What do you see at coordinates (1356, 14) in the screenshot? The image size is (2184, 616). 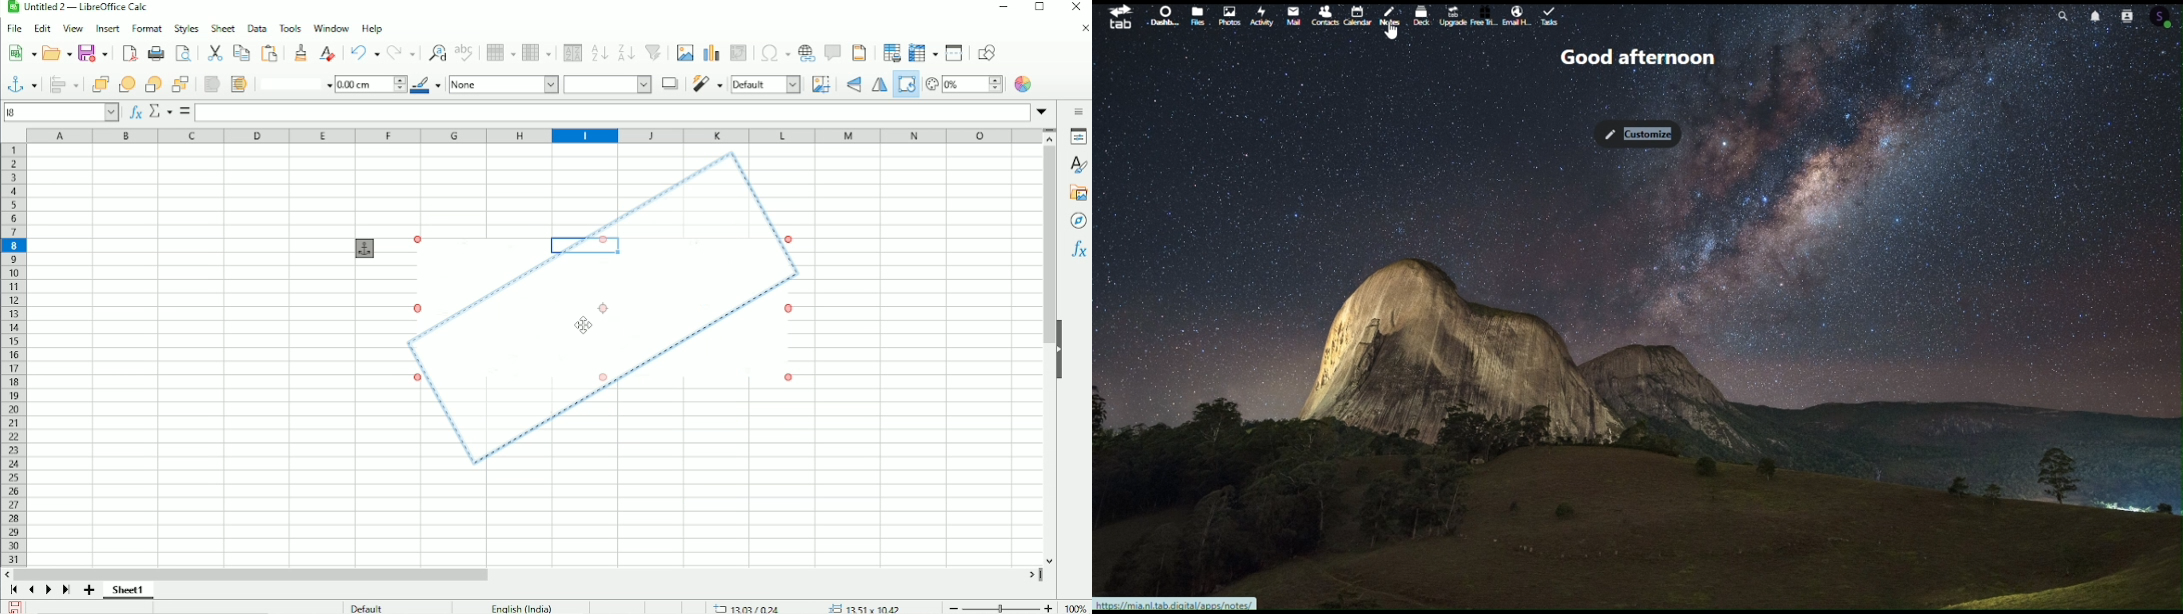 I see `Calendar` at bounding box center [1356, 14].